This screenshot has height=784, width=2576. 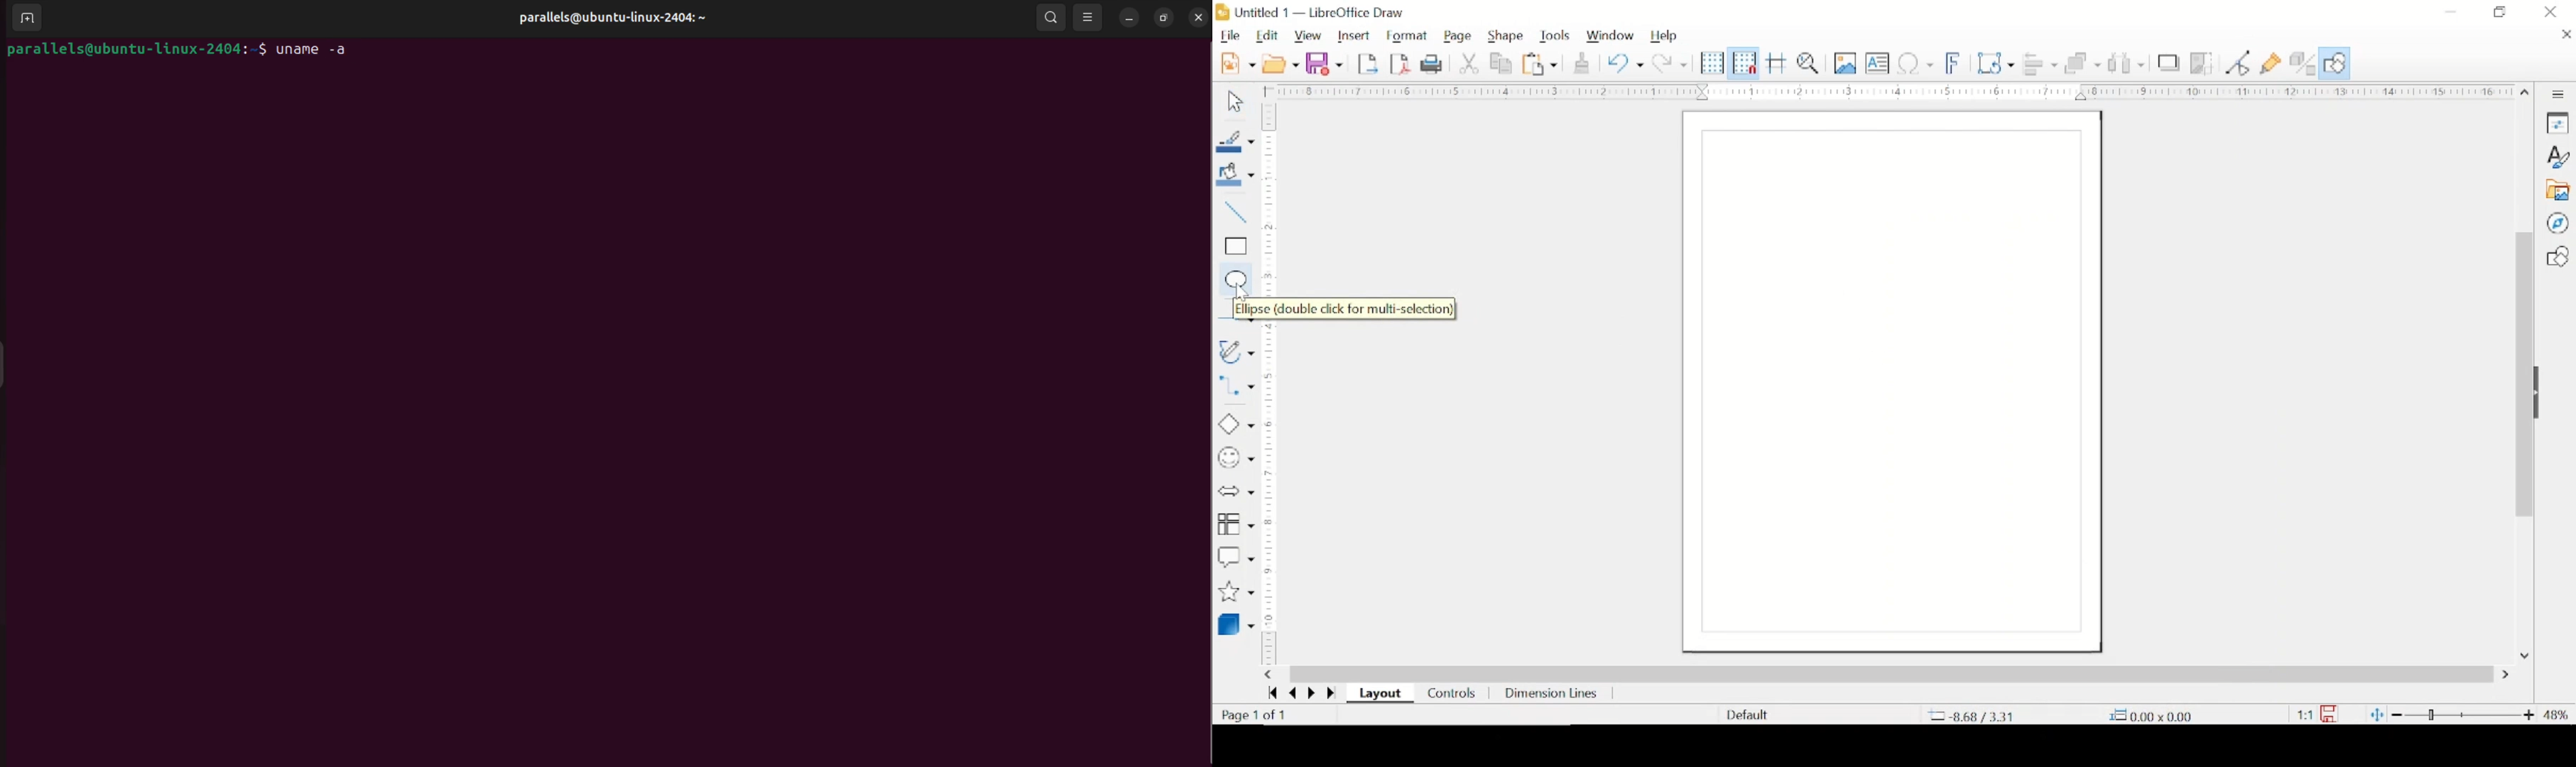 What do you see at coordinates (1712, 63) in the screenshot?
I see `display grid` at bounding box center [1712, 63].